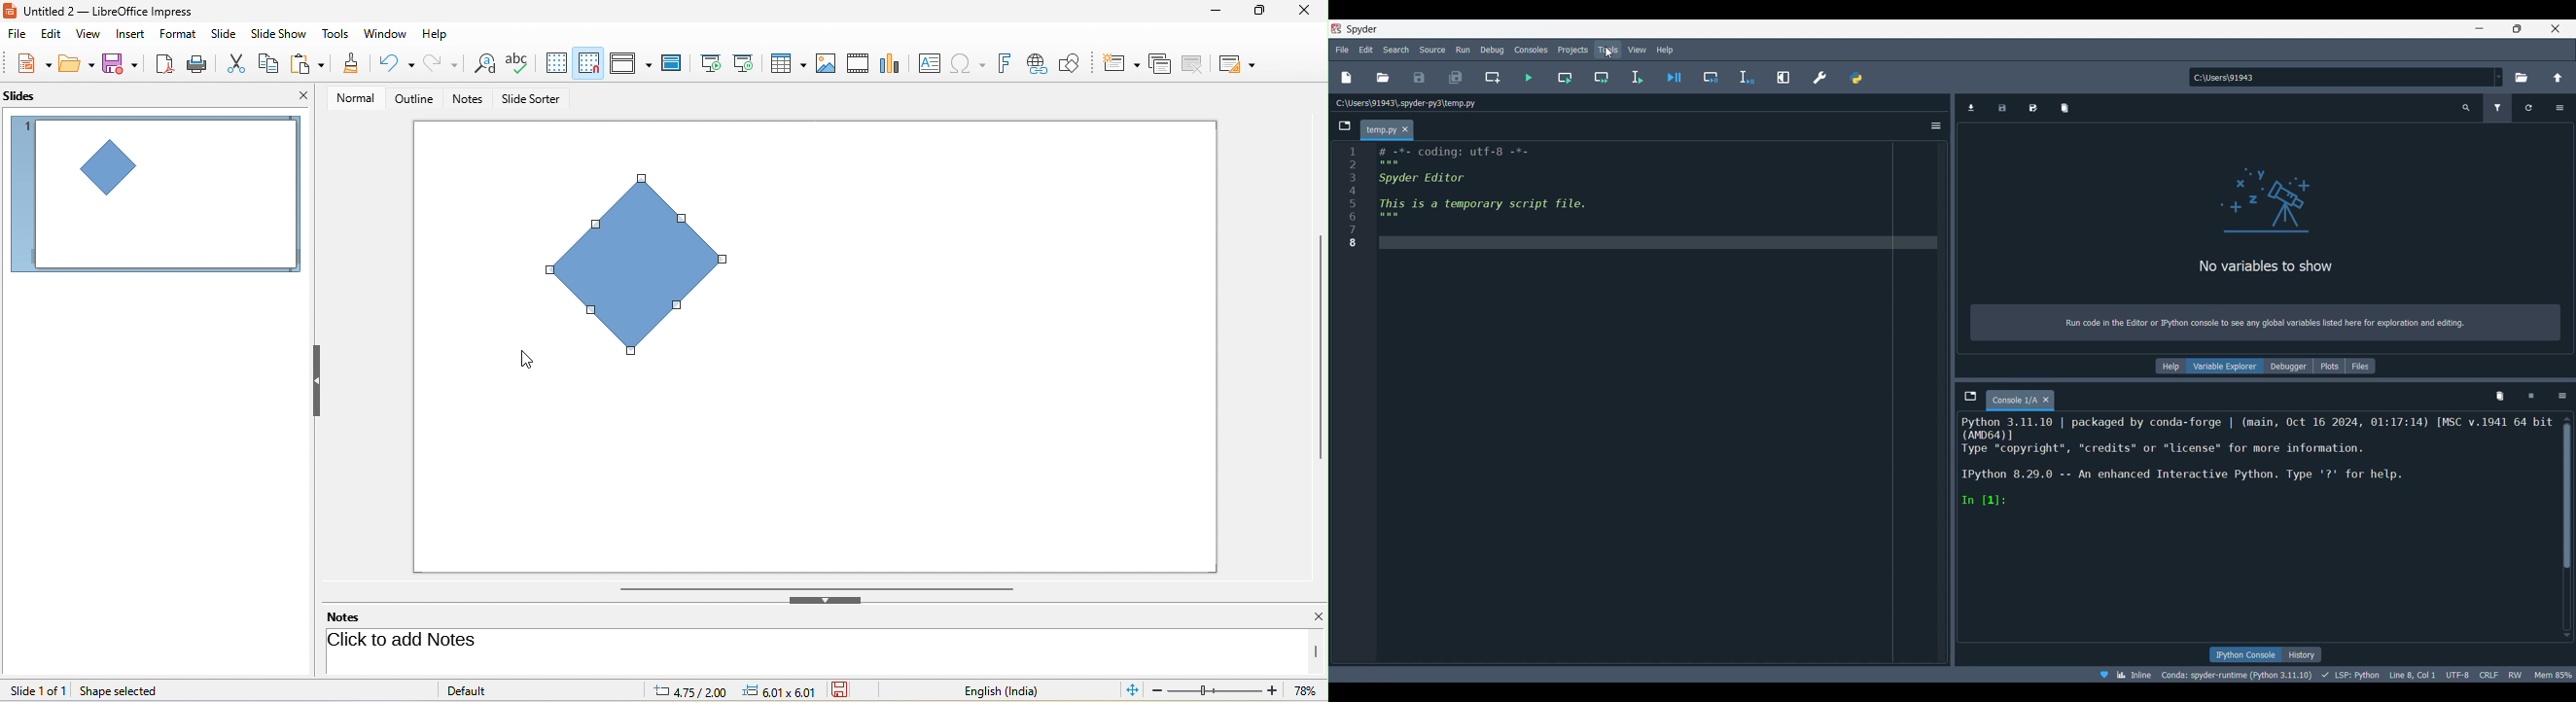 This screenshot has height=728, width=2576. I want to click on view, so click(86, 33).